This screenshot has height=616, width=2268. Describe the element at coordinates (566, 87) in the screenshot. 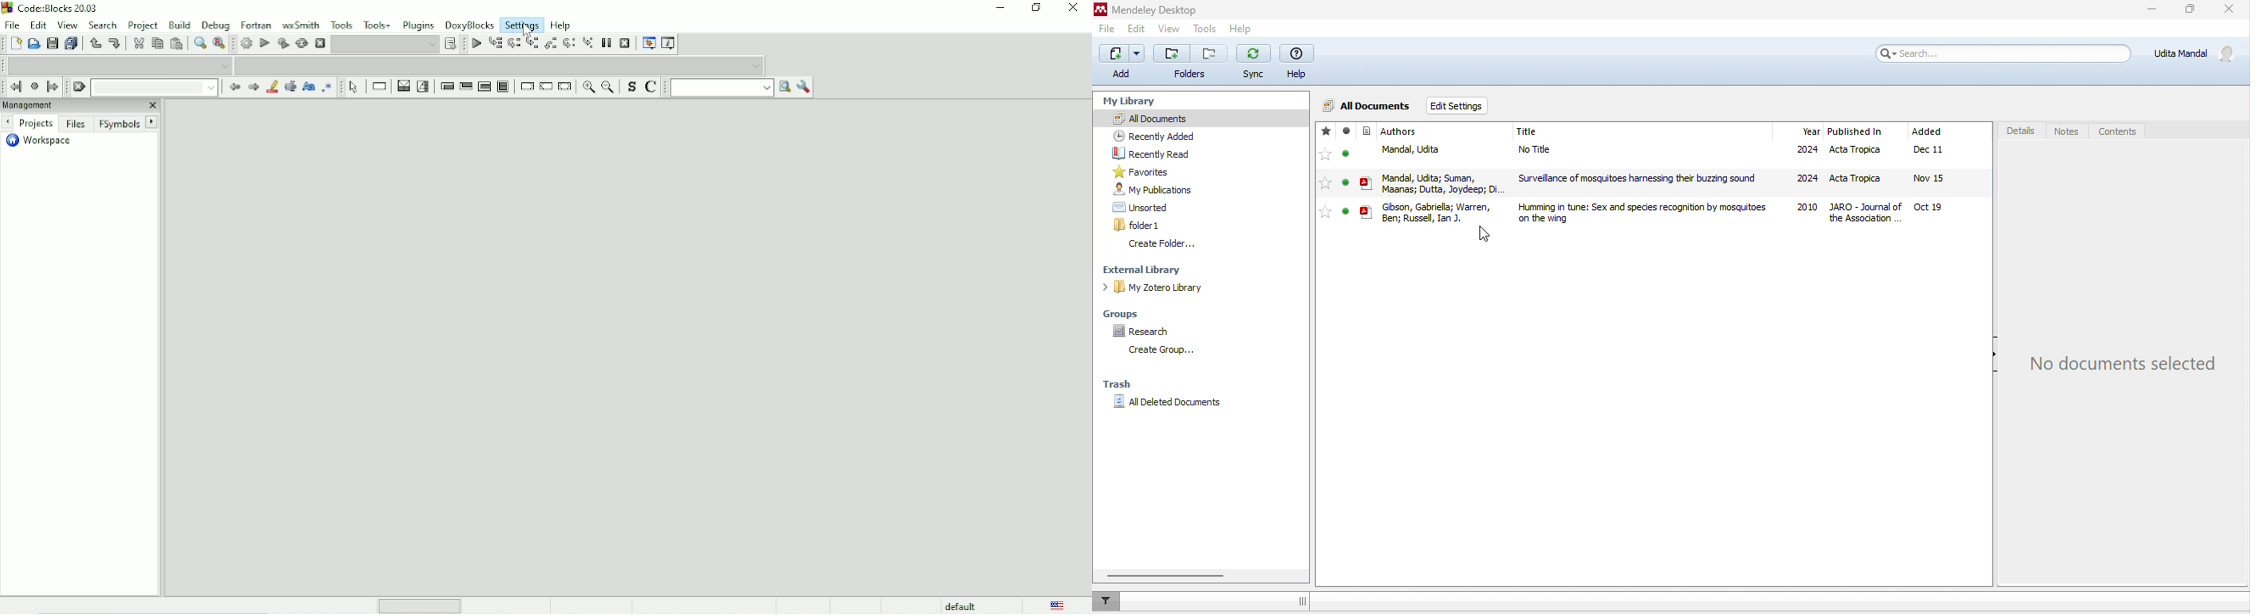

I see `Return instruction` at that location.